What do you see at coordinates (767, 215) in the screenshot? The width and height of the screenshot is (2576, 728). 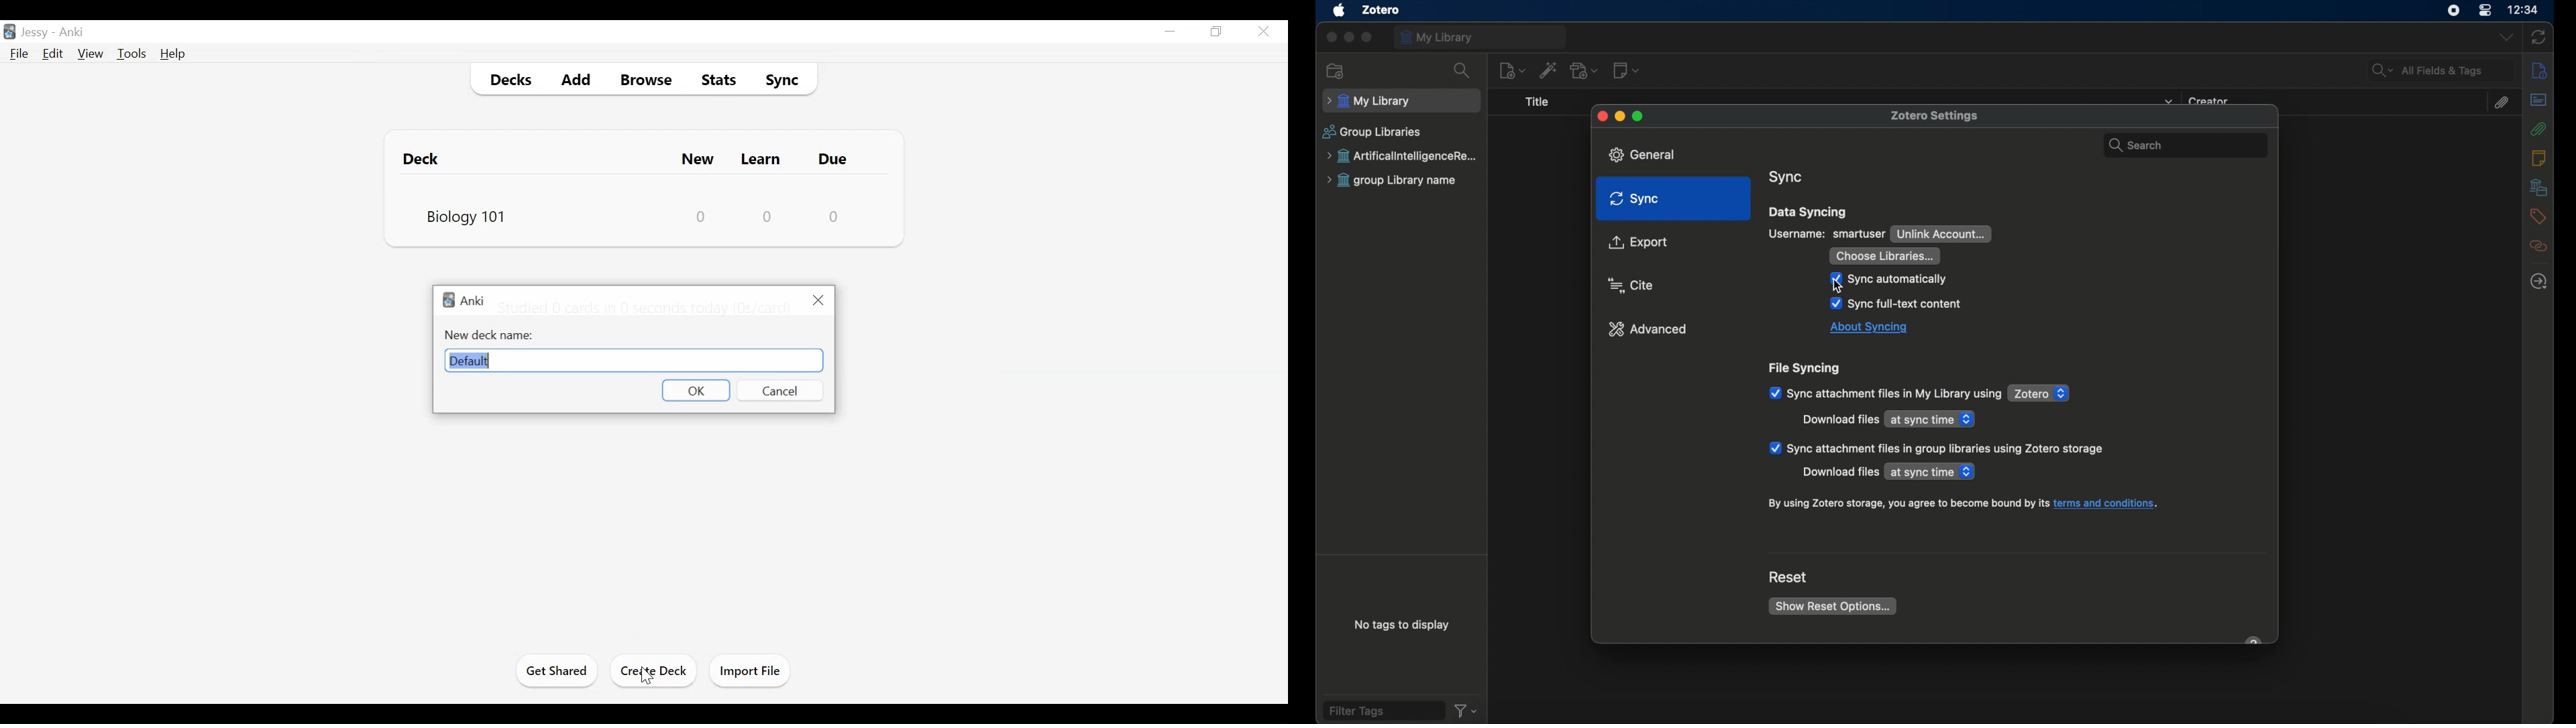 I see `Learn Card Count` at bounding box center [767, 215].